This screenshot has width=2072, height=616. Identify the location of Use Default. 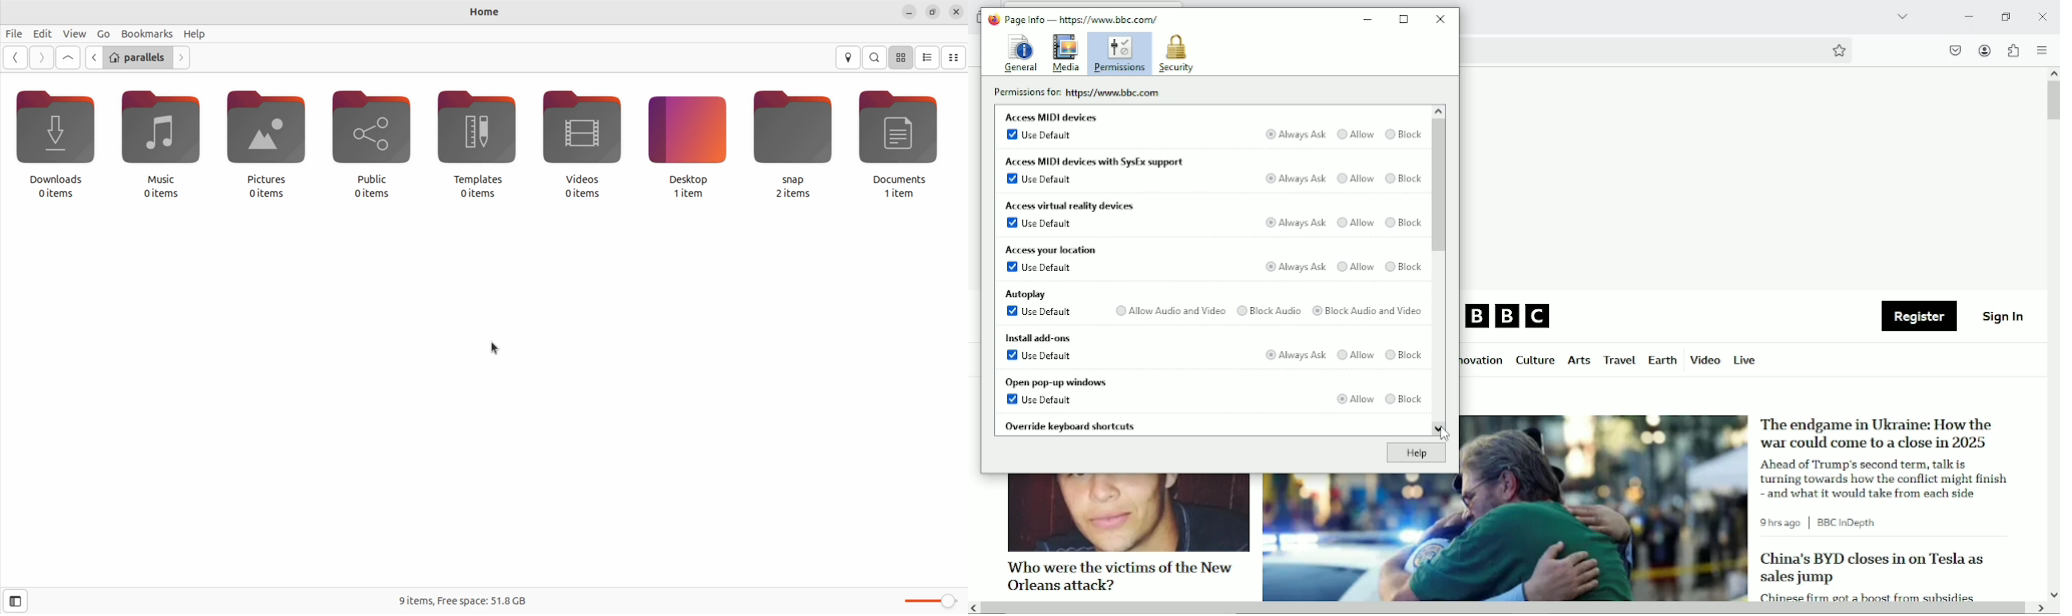
(1038, 133).